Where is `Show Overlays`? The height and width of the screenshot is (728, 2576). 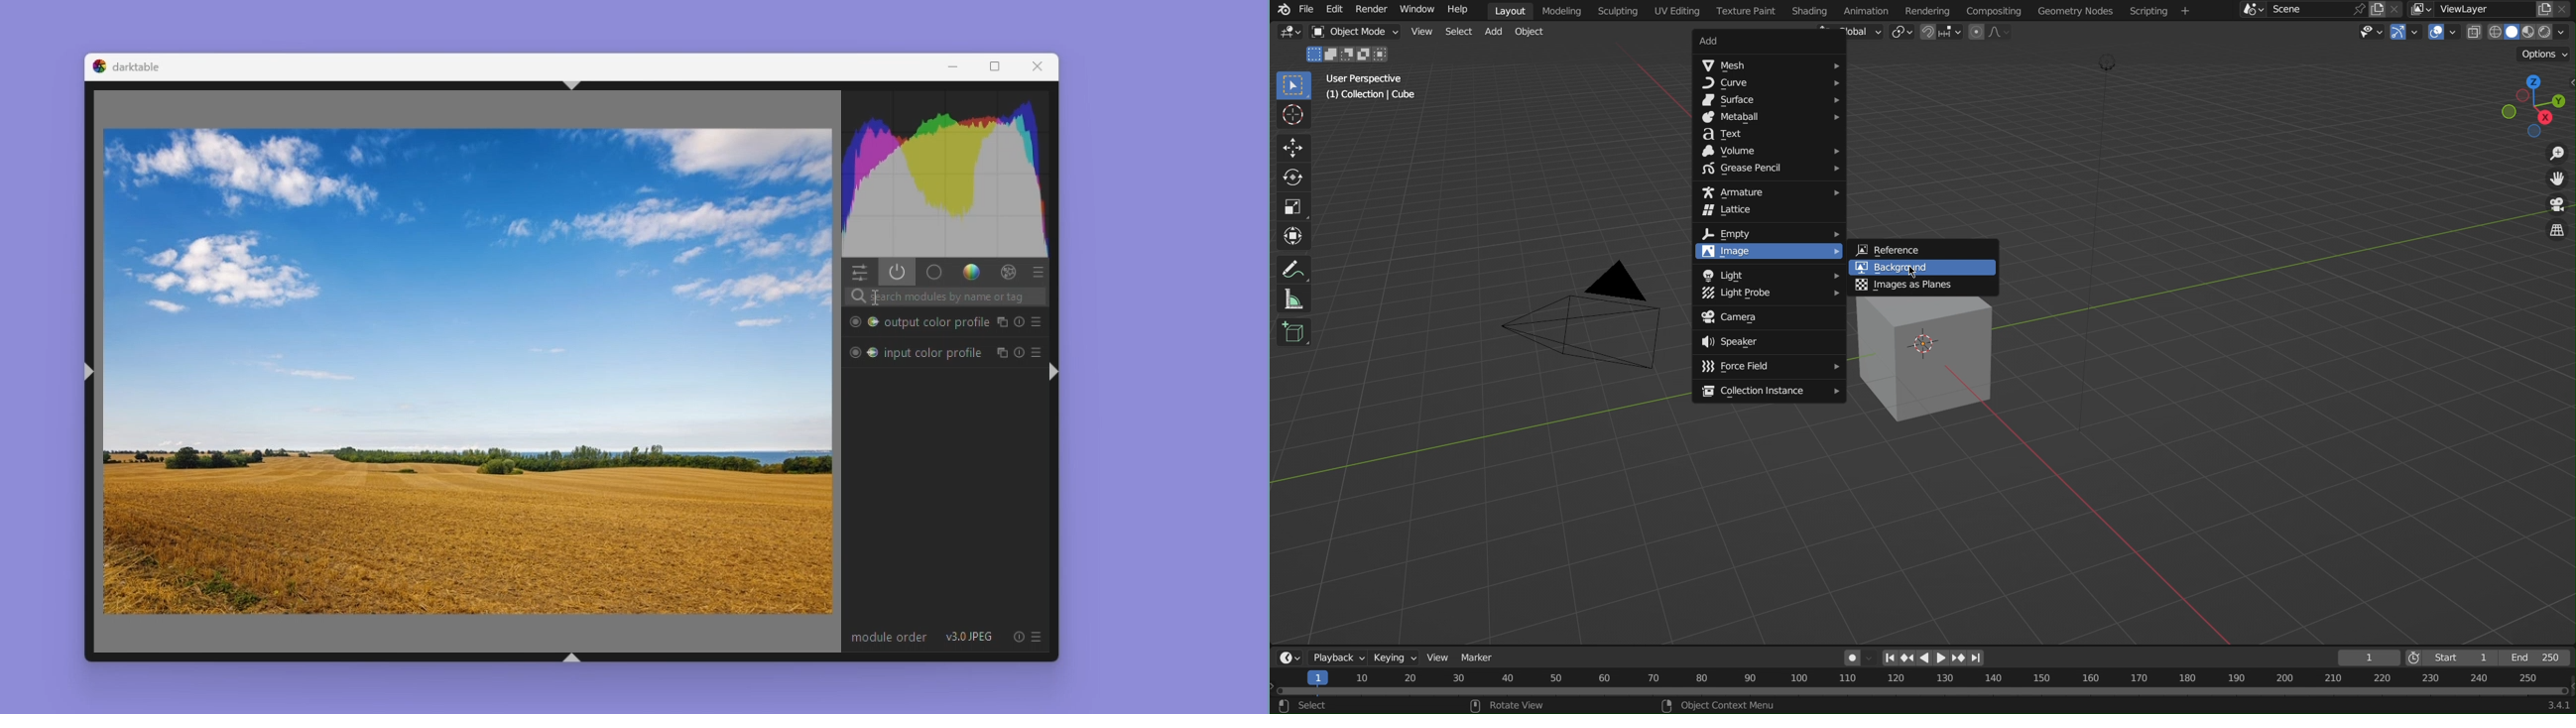 Show Overlays is located at coordinates (2444, 33).